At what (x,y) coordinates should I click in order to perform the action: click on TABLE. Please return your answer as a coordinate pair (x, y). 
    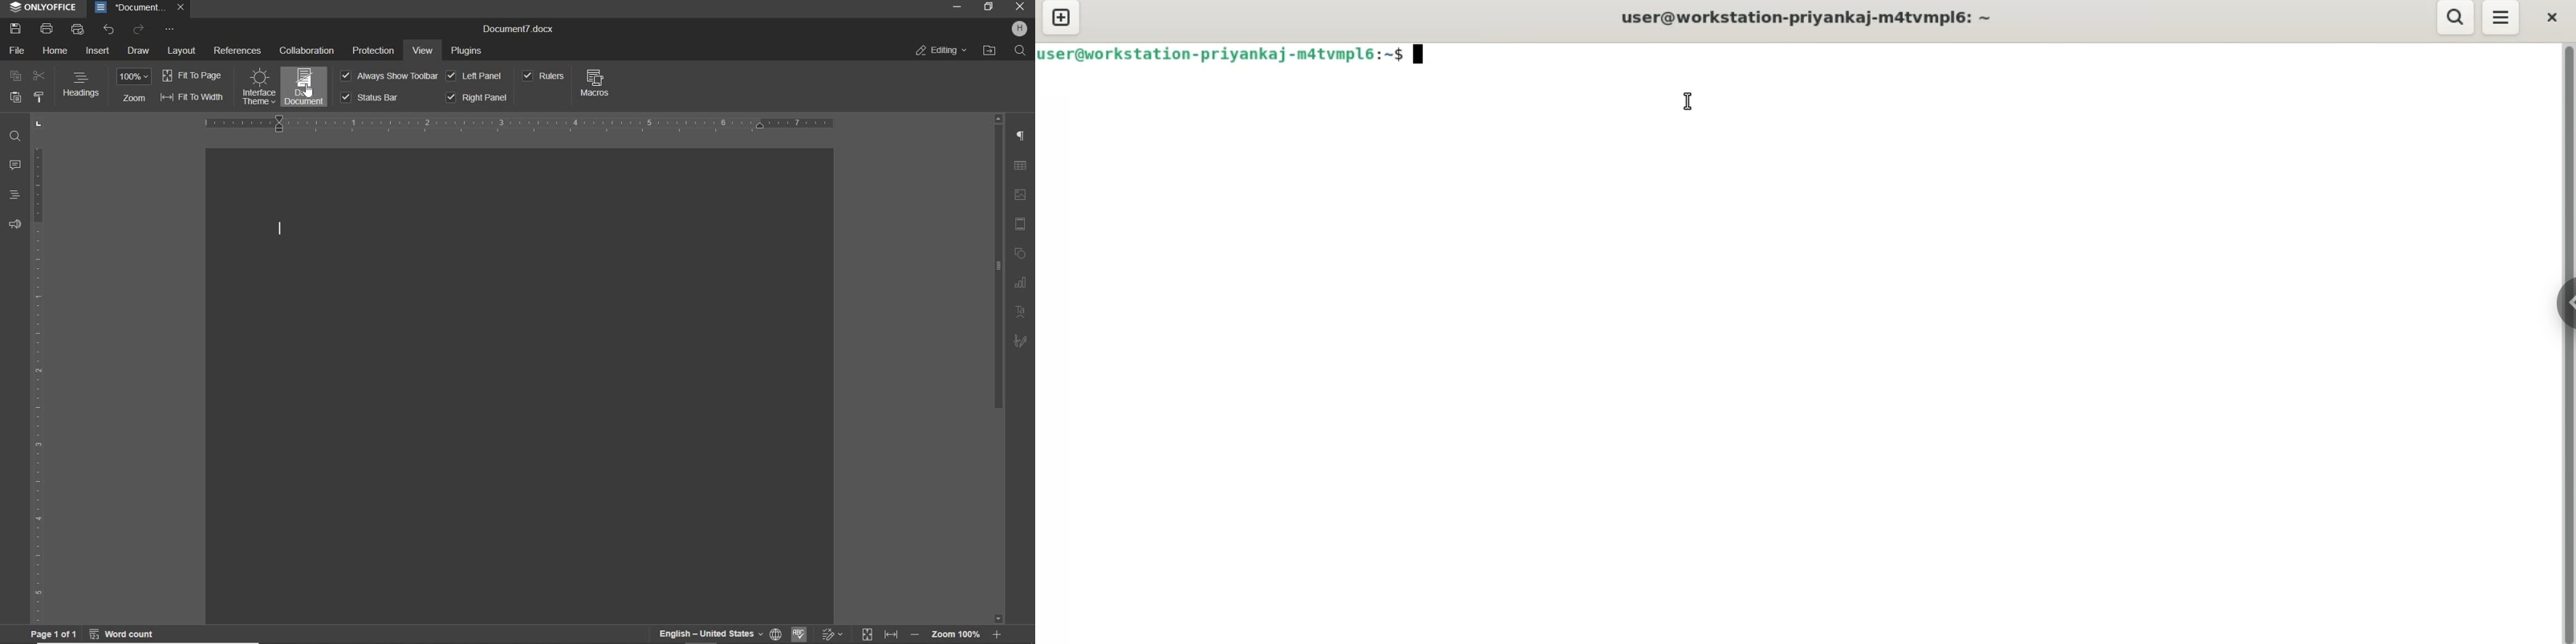
    Looking at the image, I should click on (1021, 165).